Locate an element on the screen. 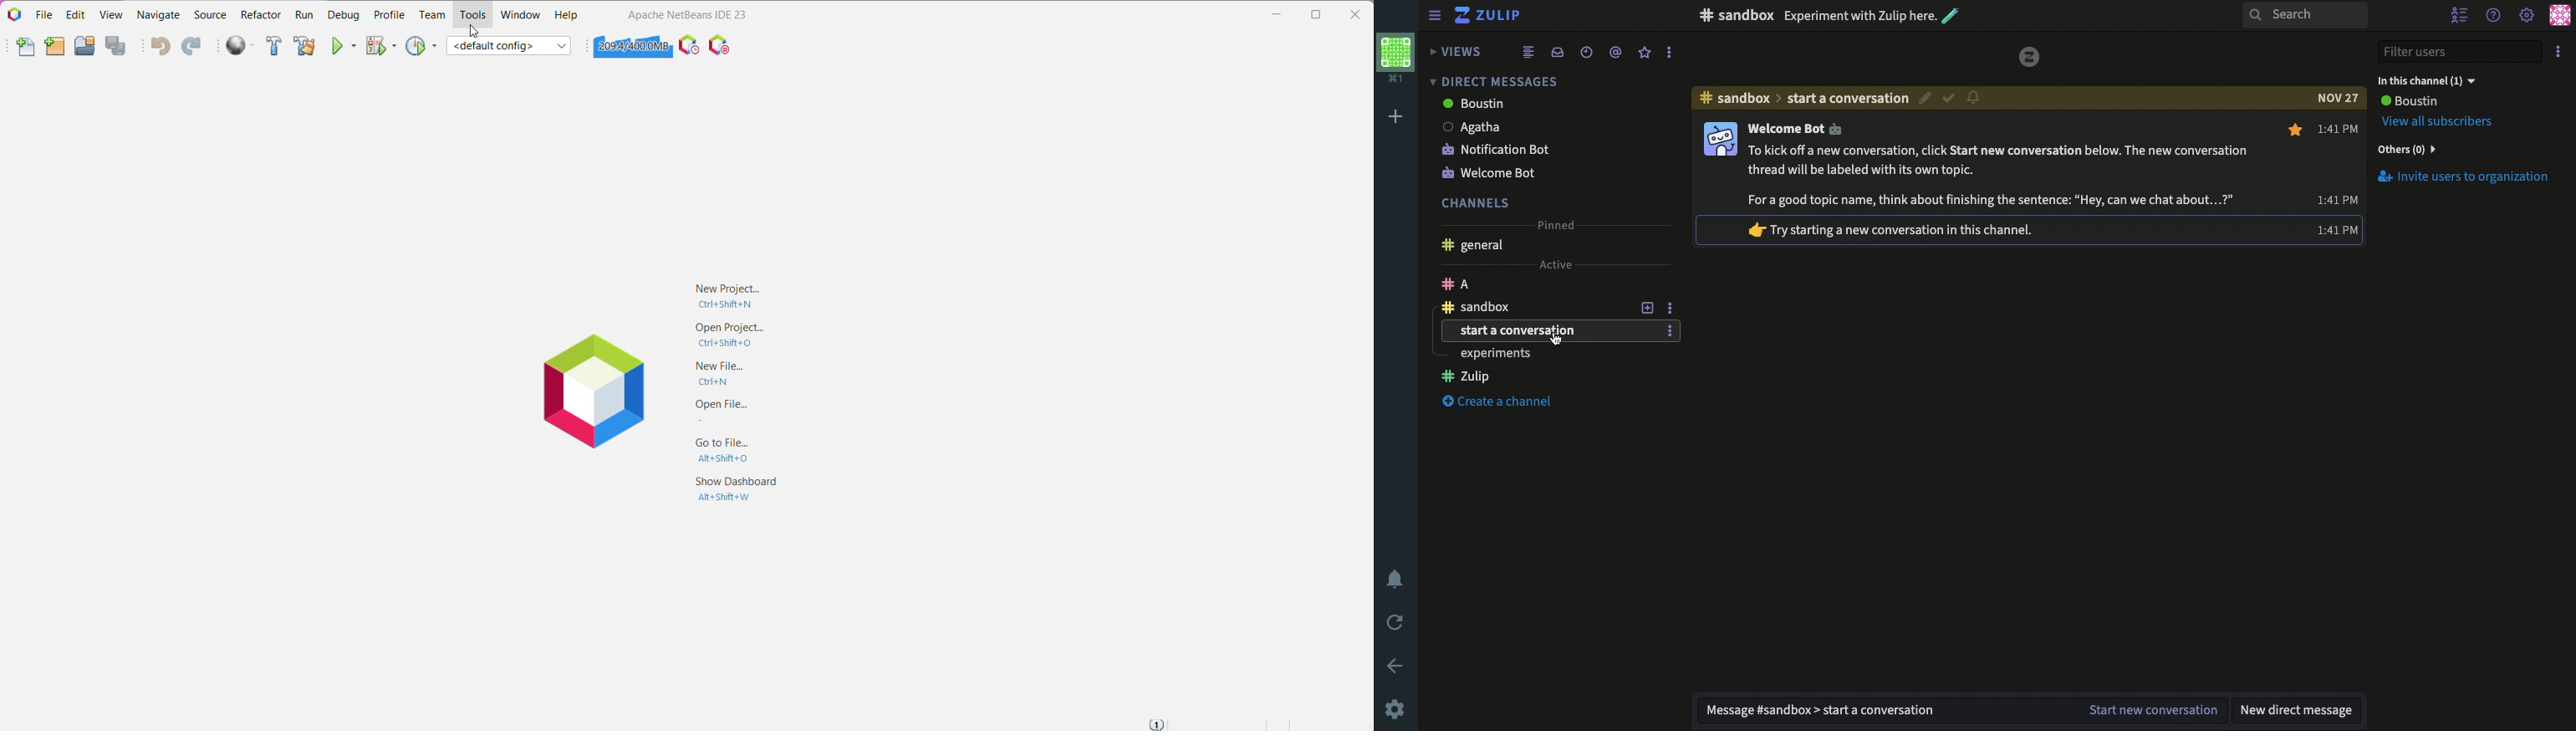 The image size is (2576, 756). Profile is located at coordinates (2559, 15).